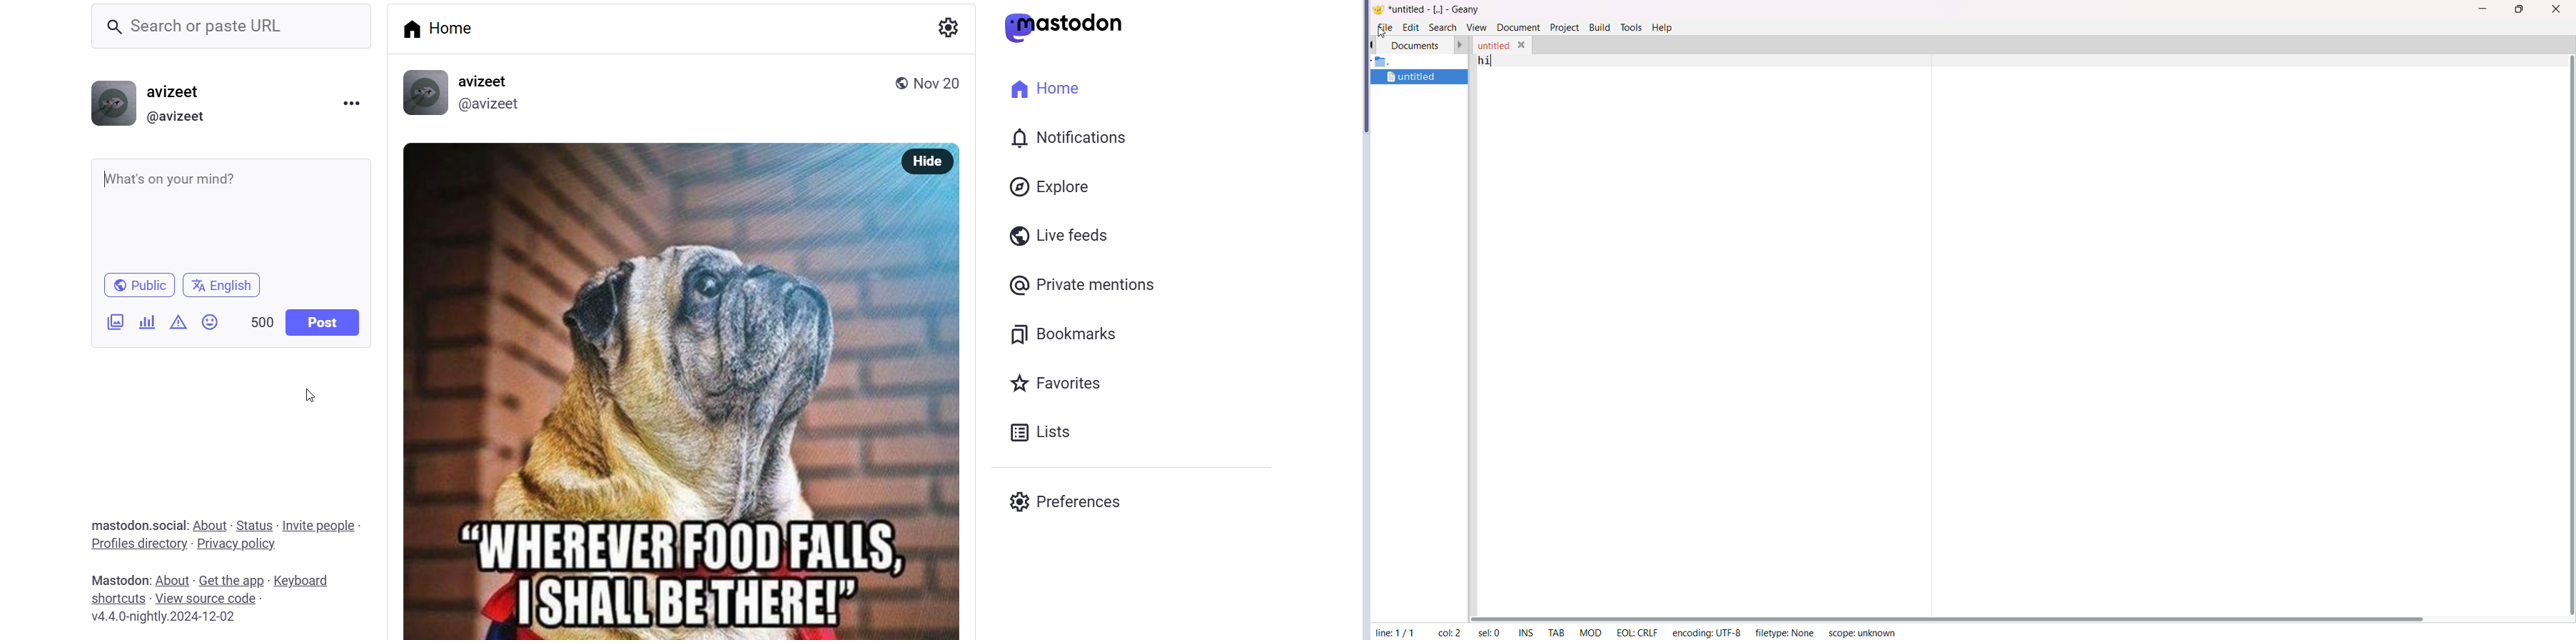  Describe the element at coordinates (1061, 334) in the screenshot. I see `bookmarks` at that location.